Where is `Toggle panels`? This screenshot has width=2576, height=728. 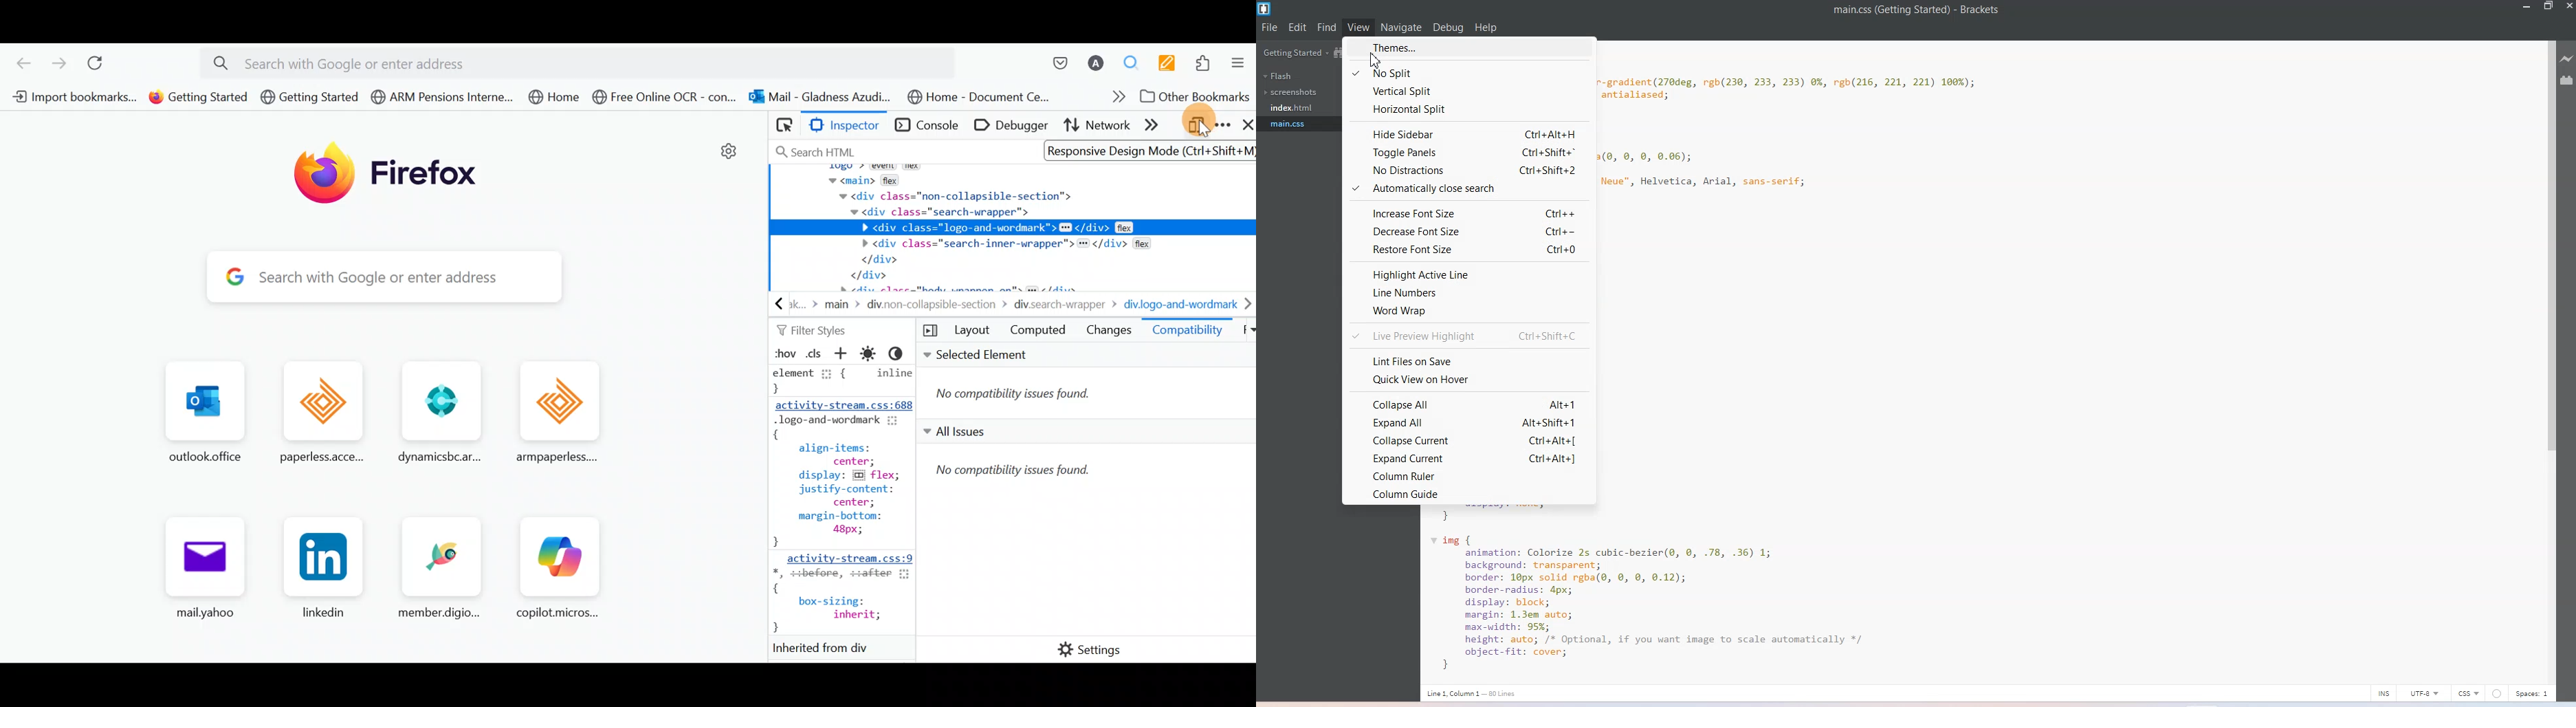
Toggle panels is located at coordinates (1469, 153).